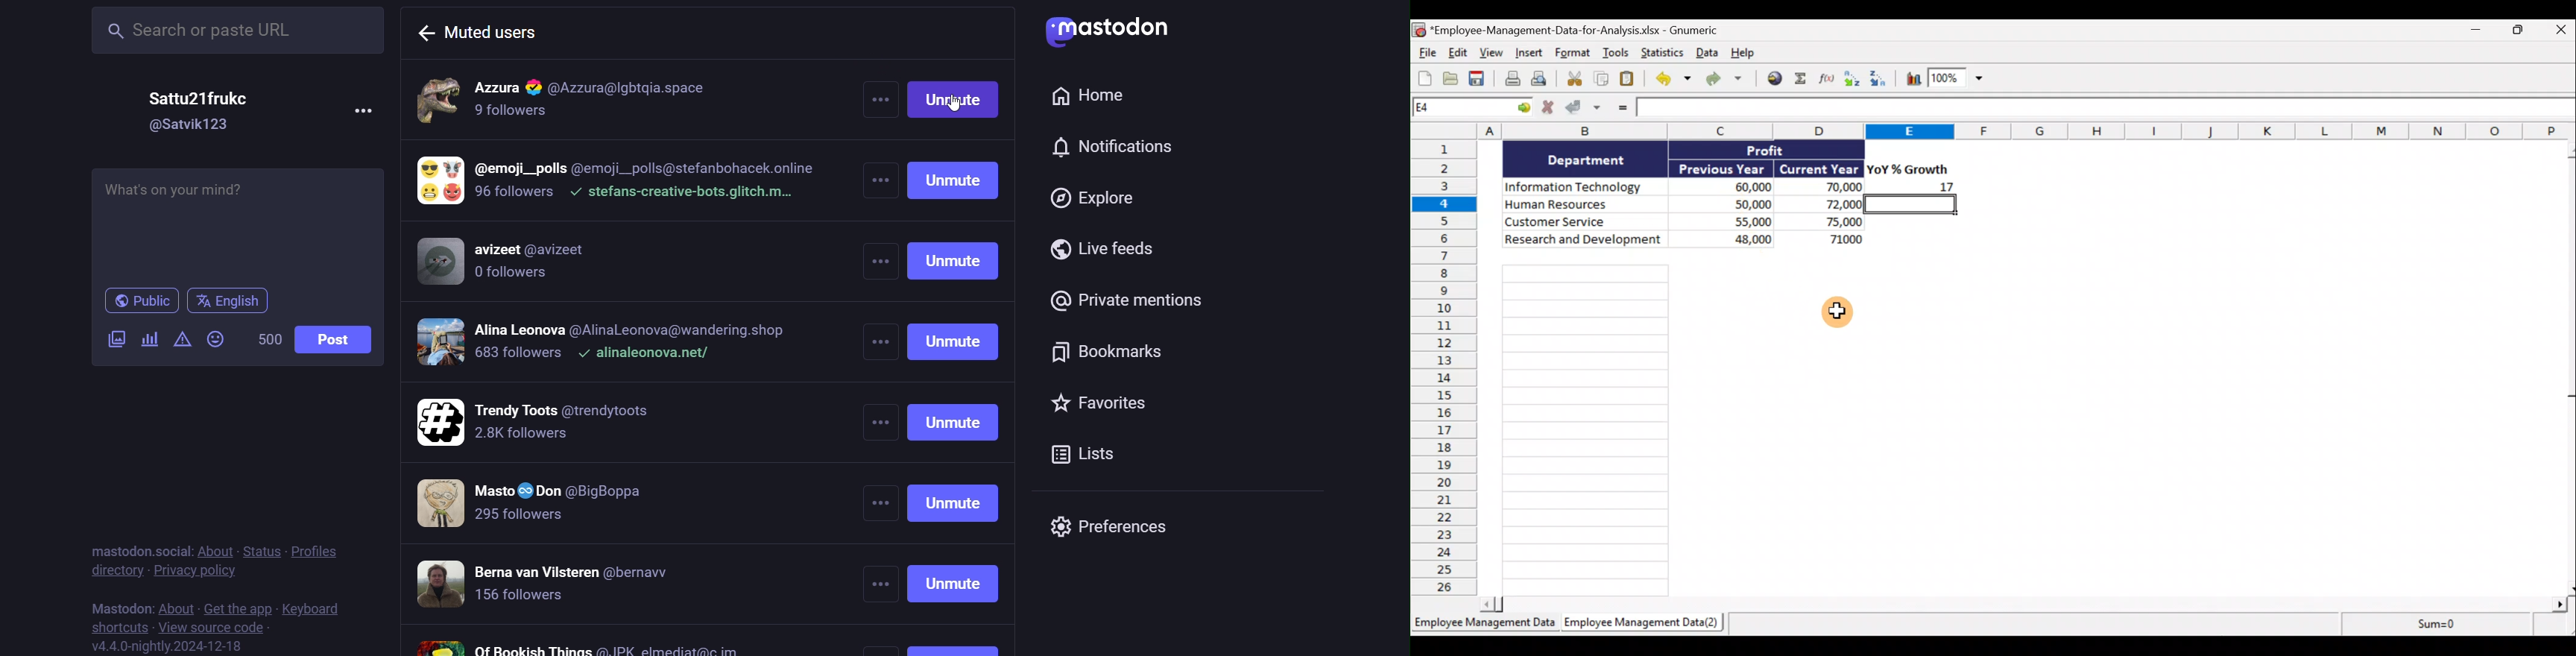  Describe the element at coordinates (1742, 53) in the screenshot. I see `Help` at that location.